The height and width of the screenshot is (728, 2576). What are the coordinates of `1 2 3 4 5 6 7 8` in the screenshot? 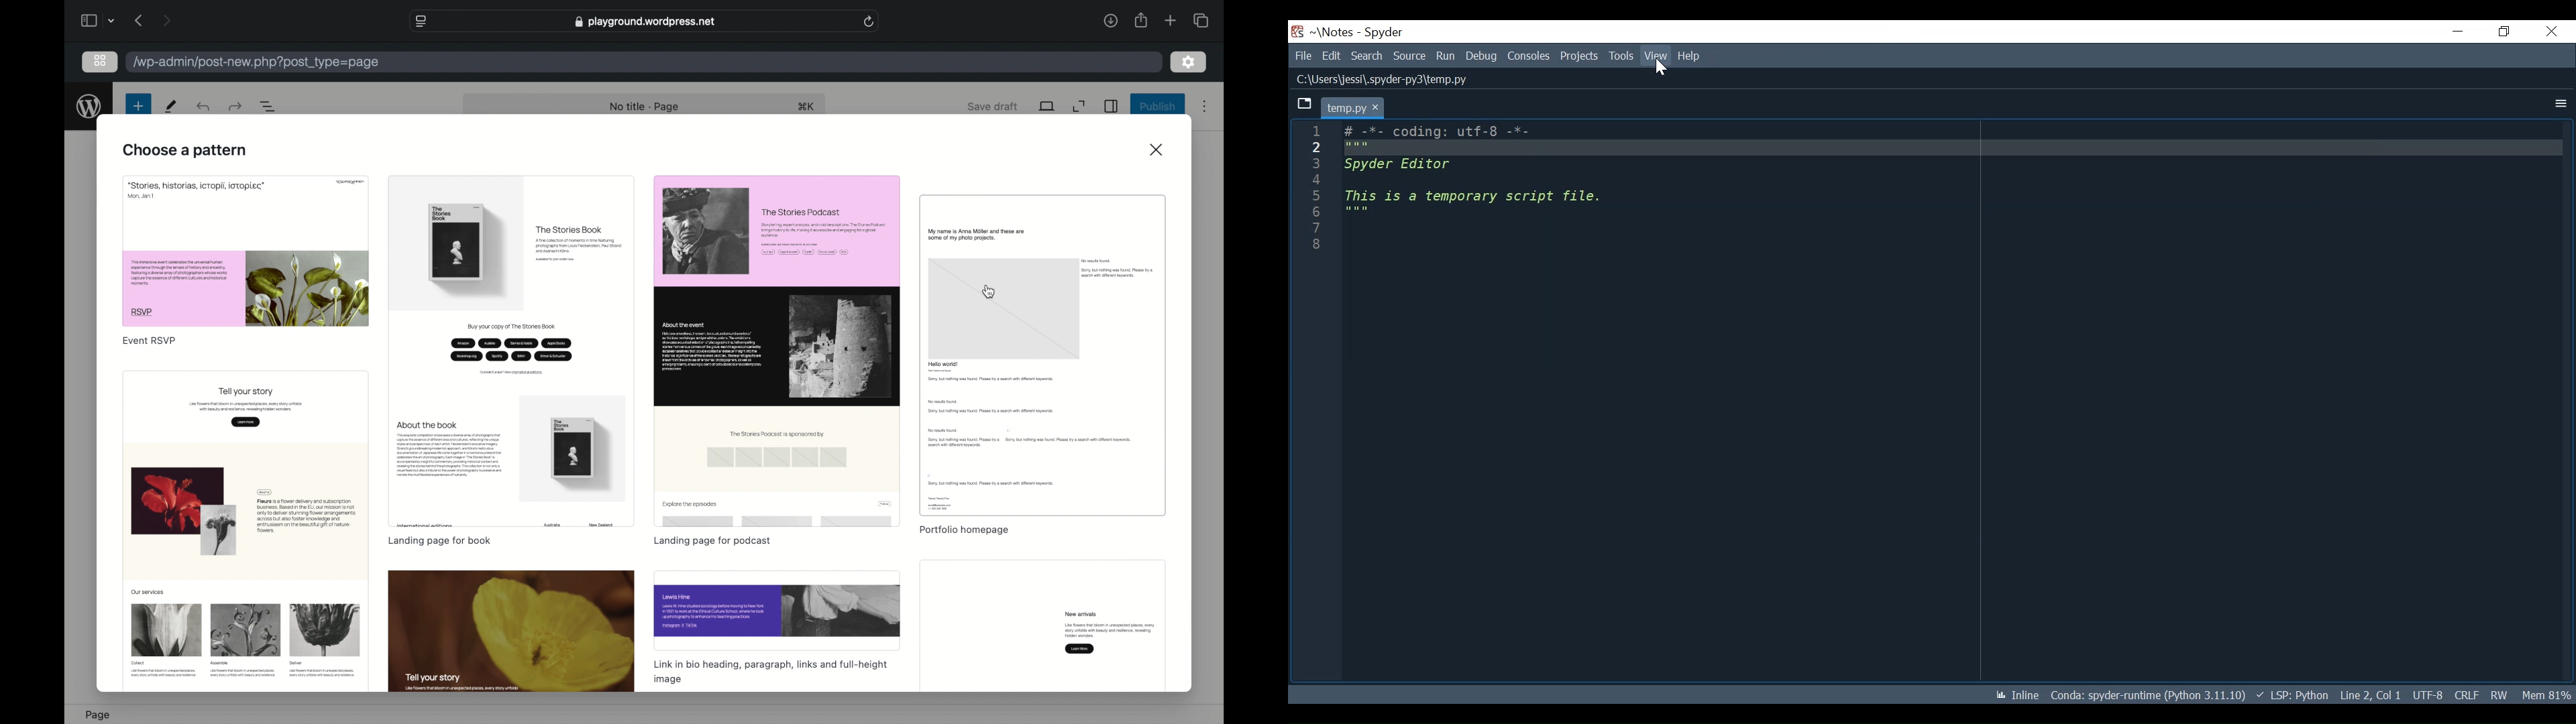 It's located at (1319, 189).